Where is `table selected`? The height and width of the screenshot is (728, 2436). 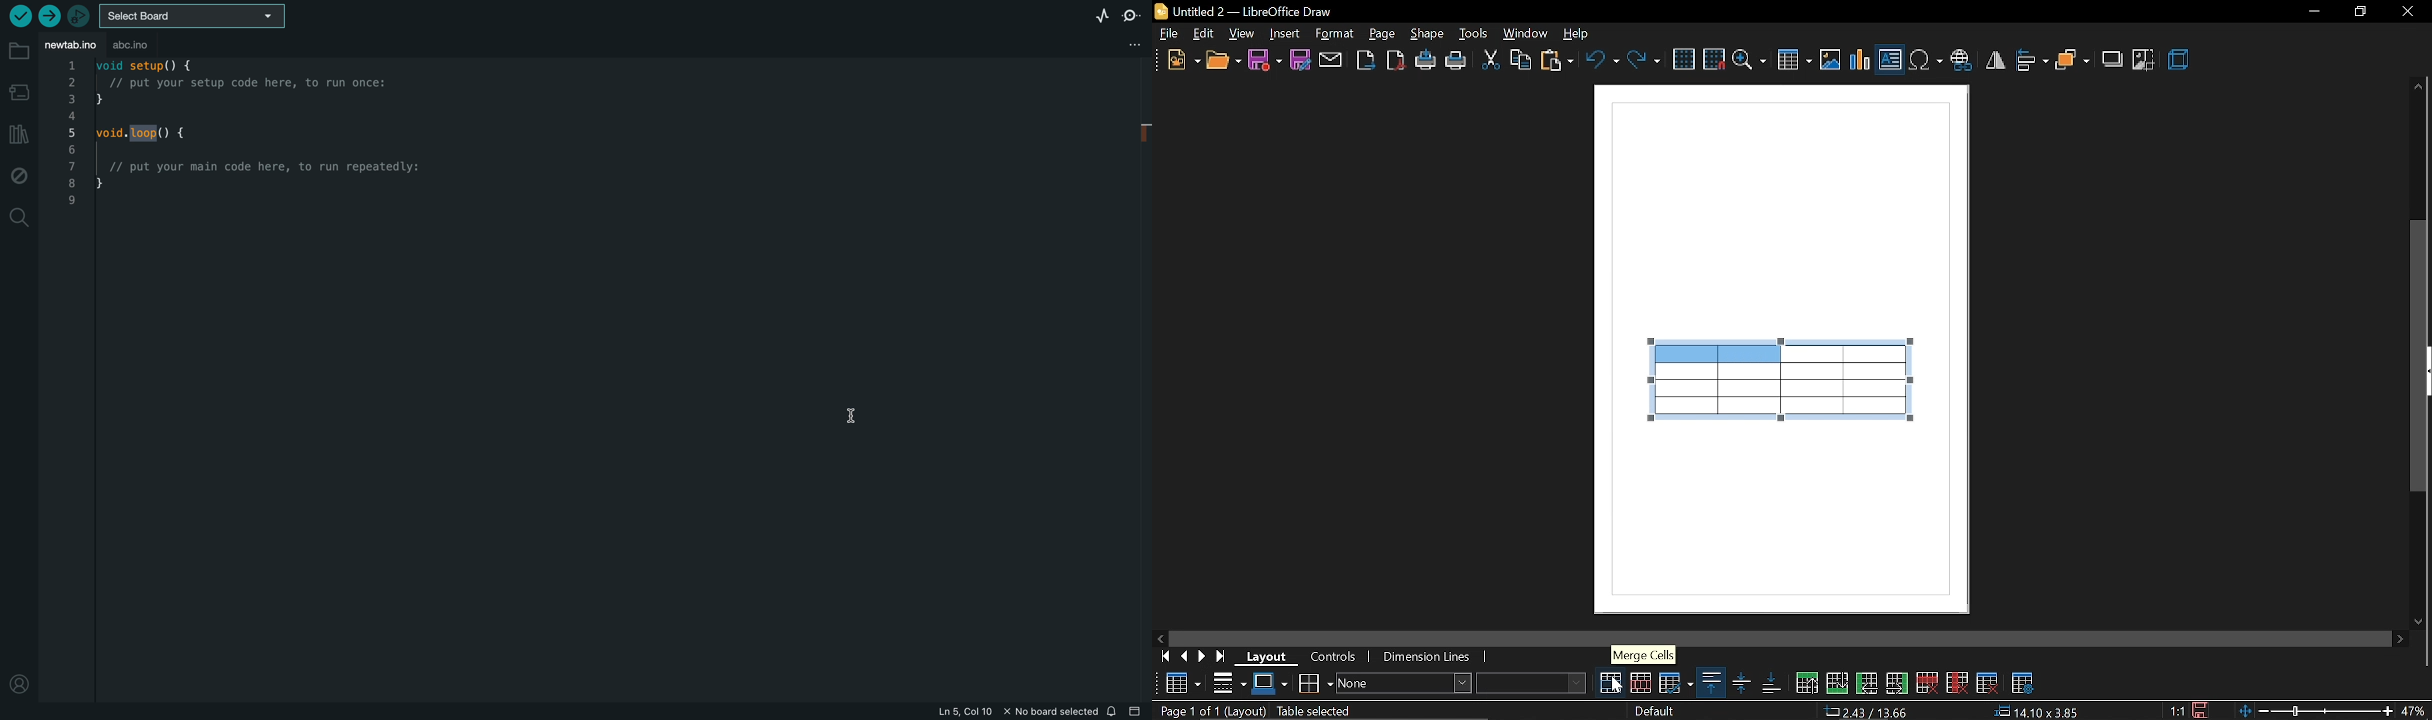
table selected is located at coordinates (1322, 710).